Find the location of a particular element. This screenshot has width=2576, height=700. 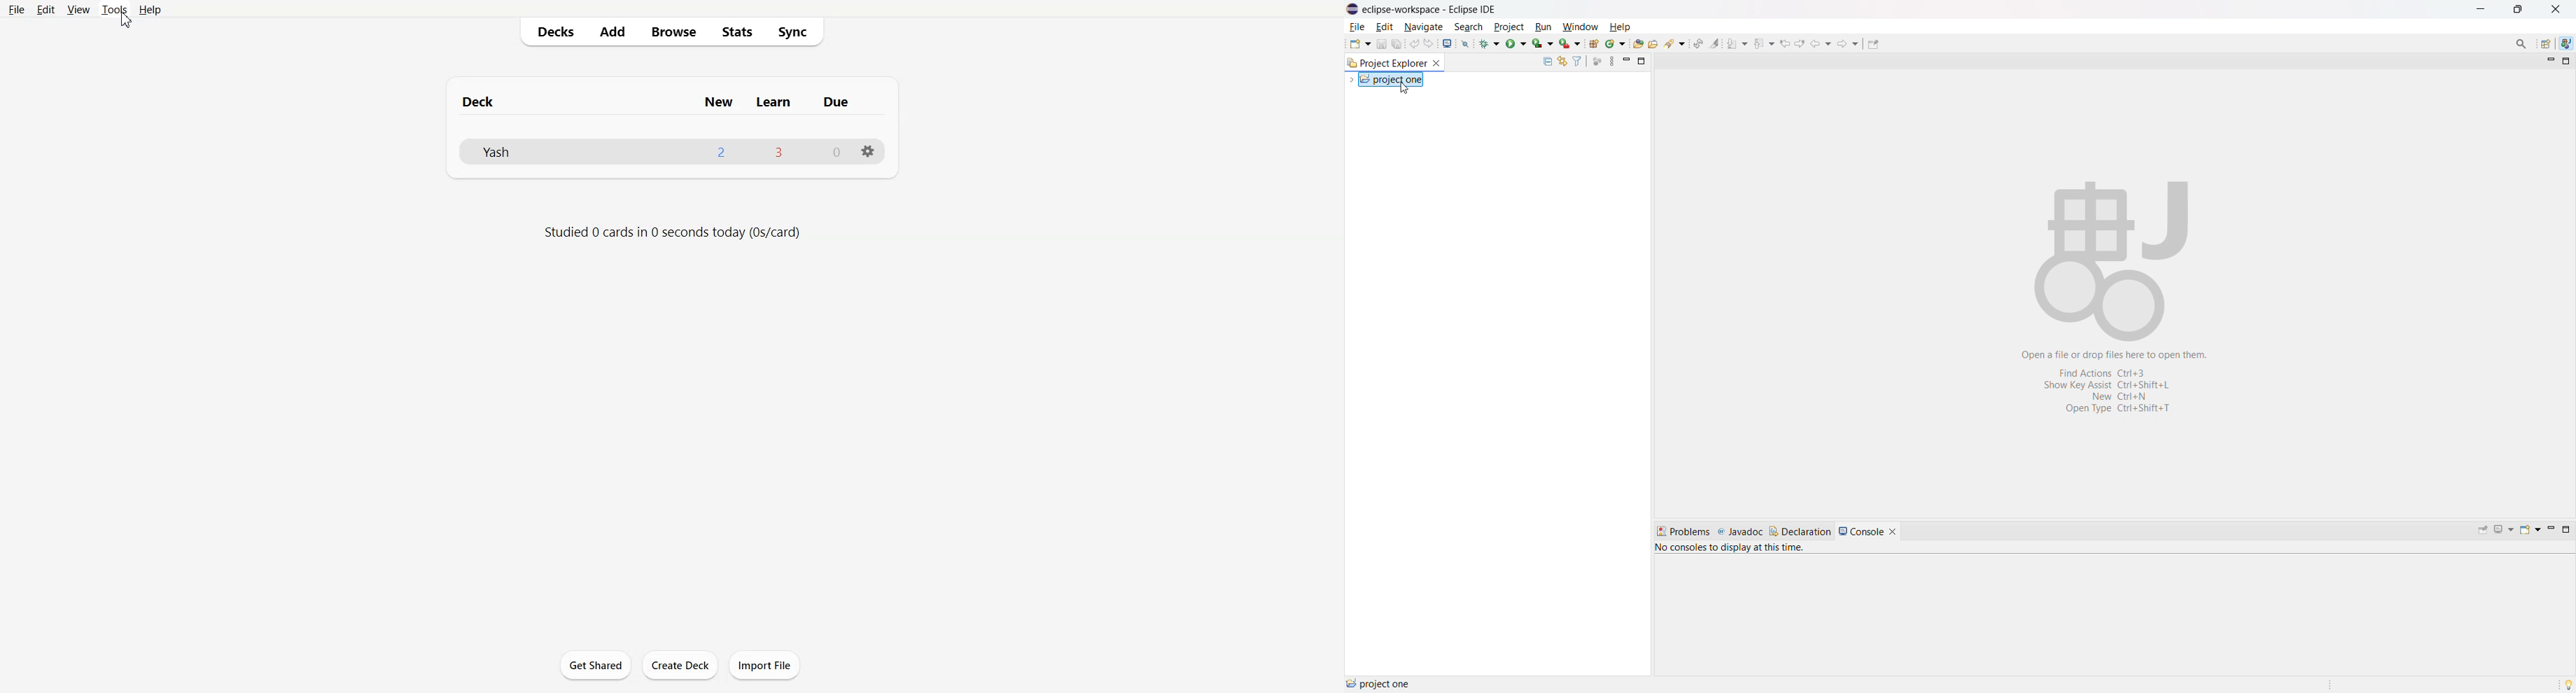

new is located at coordinates (1359, 43).